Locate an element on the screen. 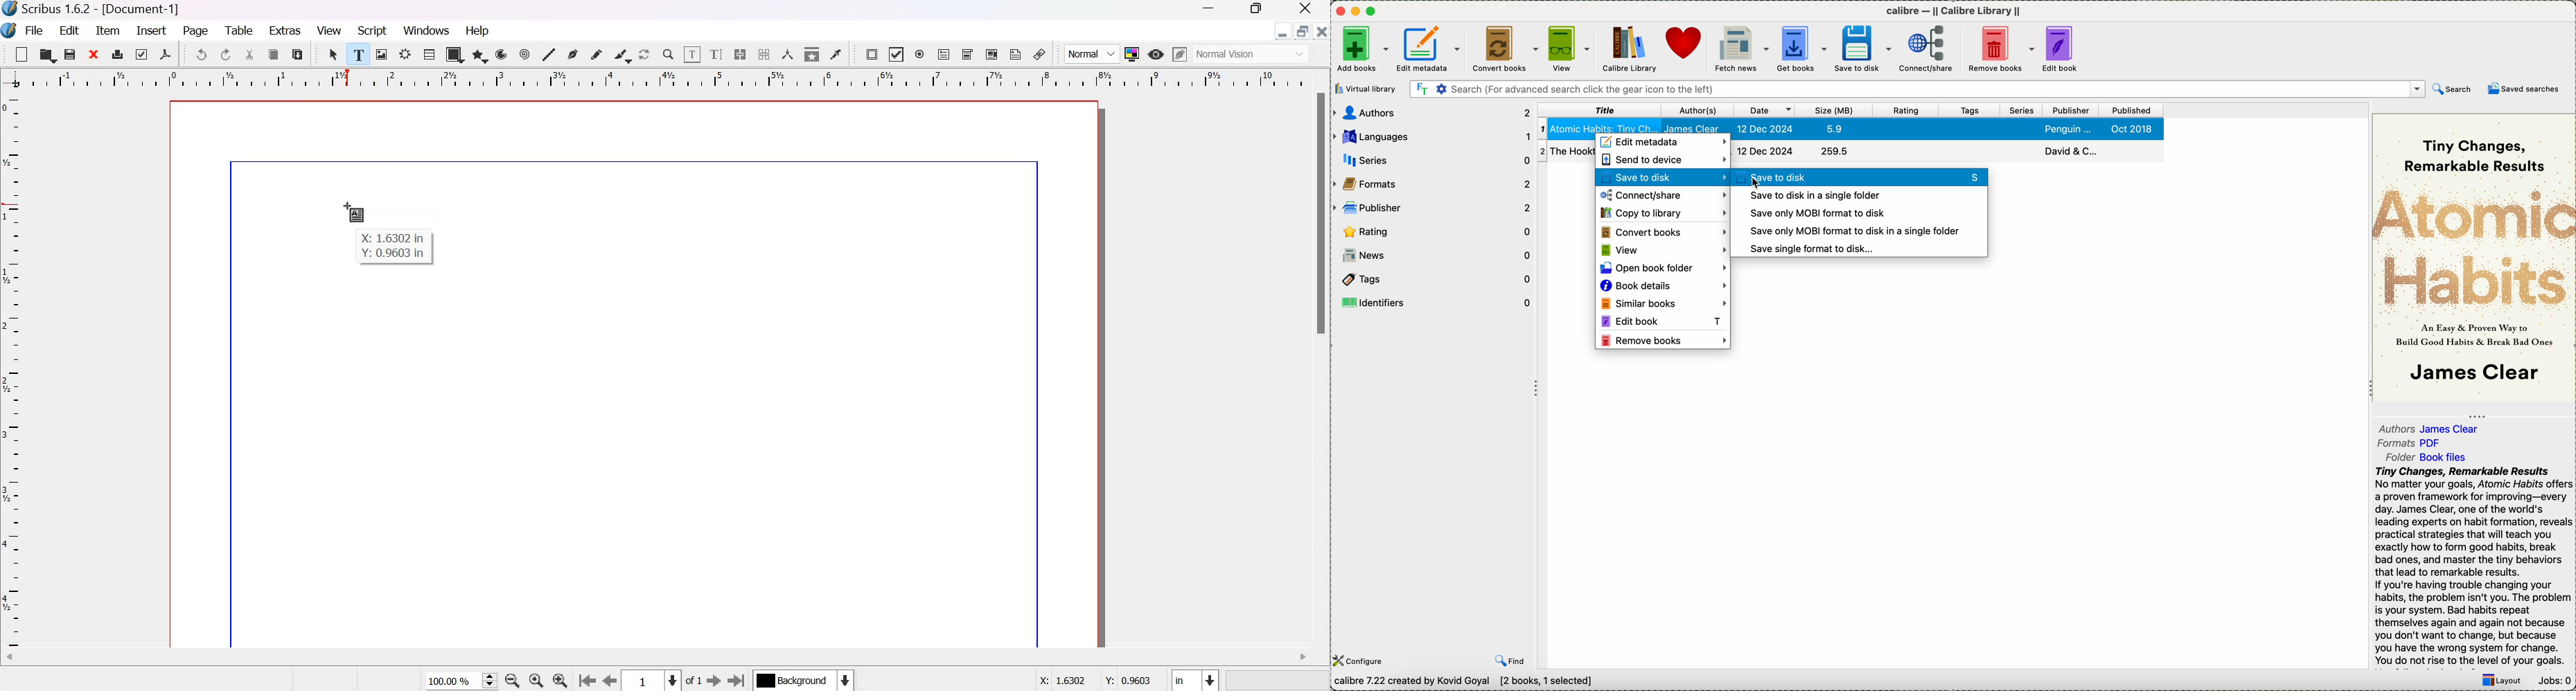 The image size is (2576, 700). redo is located at coordinates (227, 55).